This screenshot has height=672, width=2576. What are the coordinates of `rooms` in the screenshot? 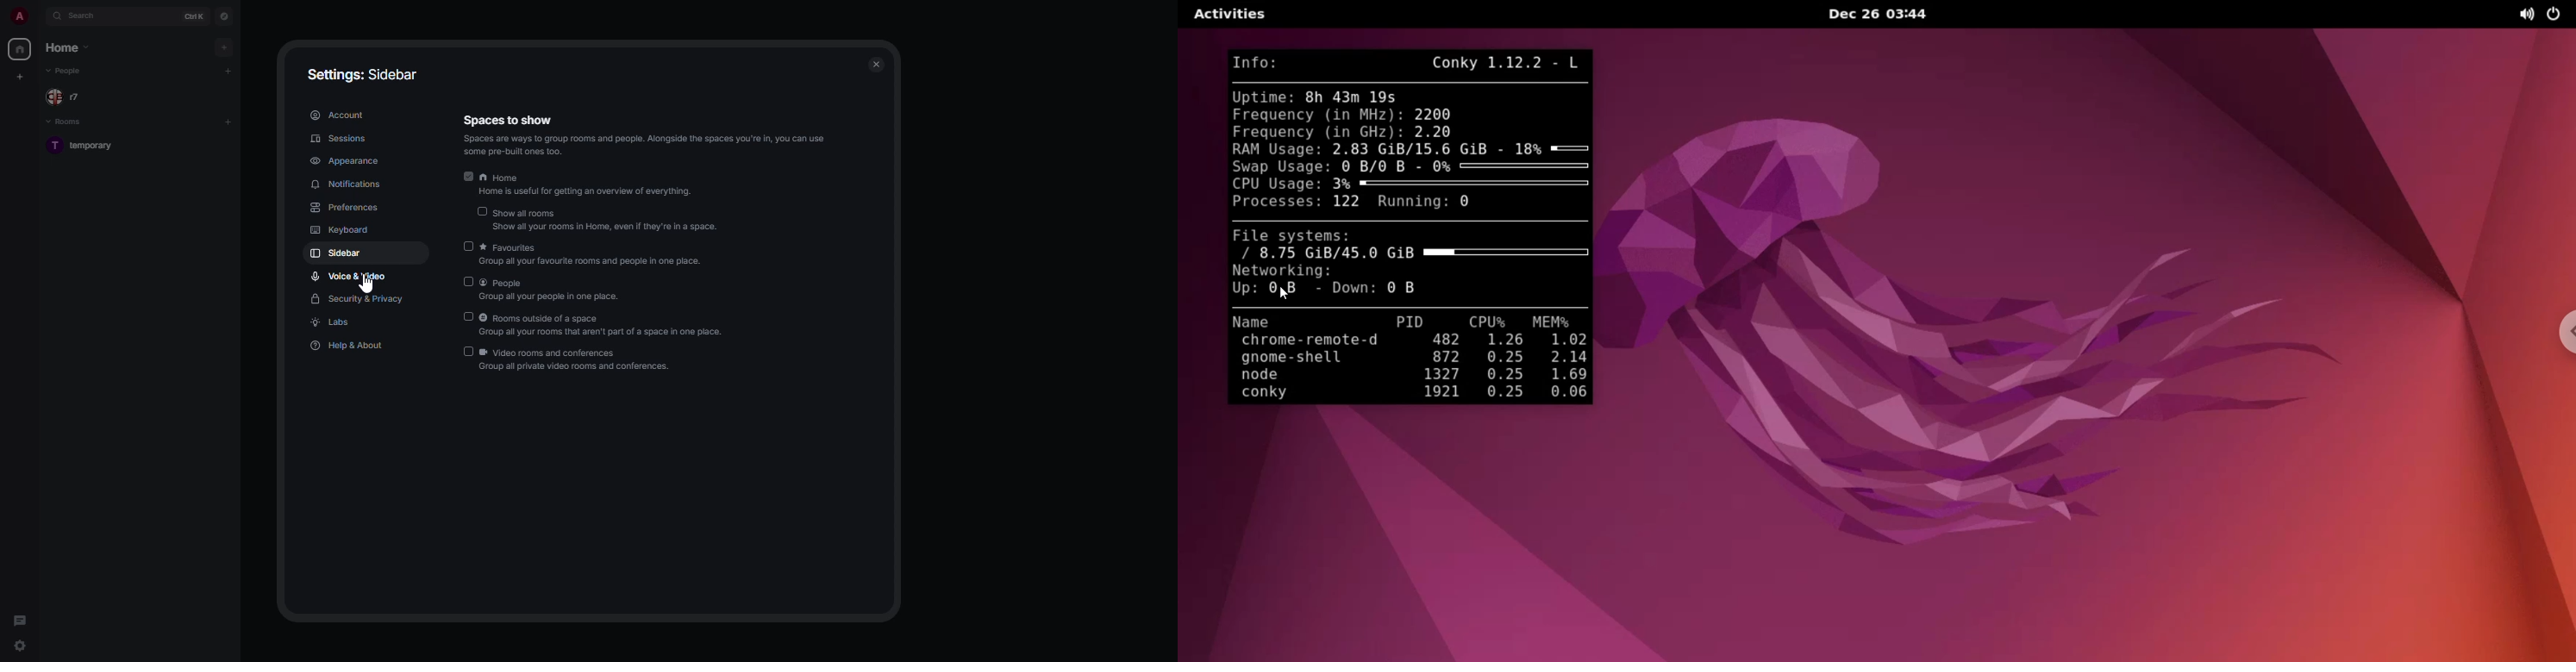 It's located at (66, 122).